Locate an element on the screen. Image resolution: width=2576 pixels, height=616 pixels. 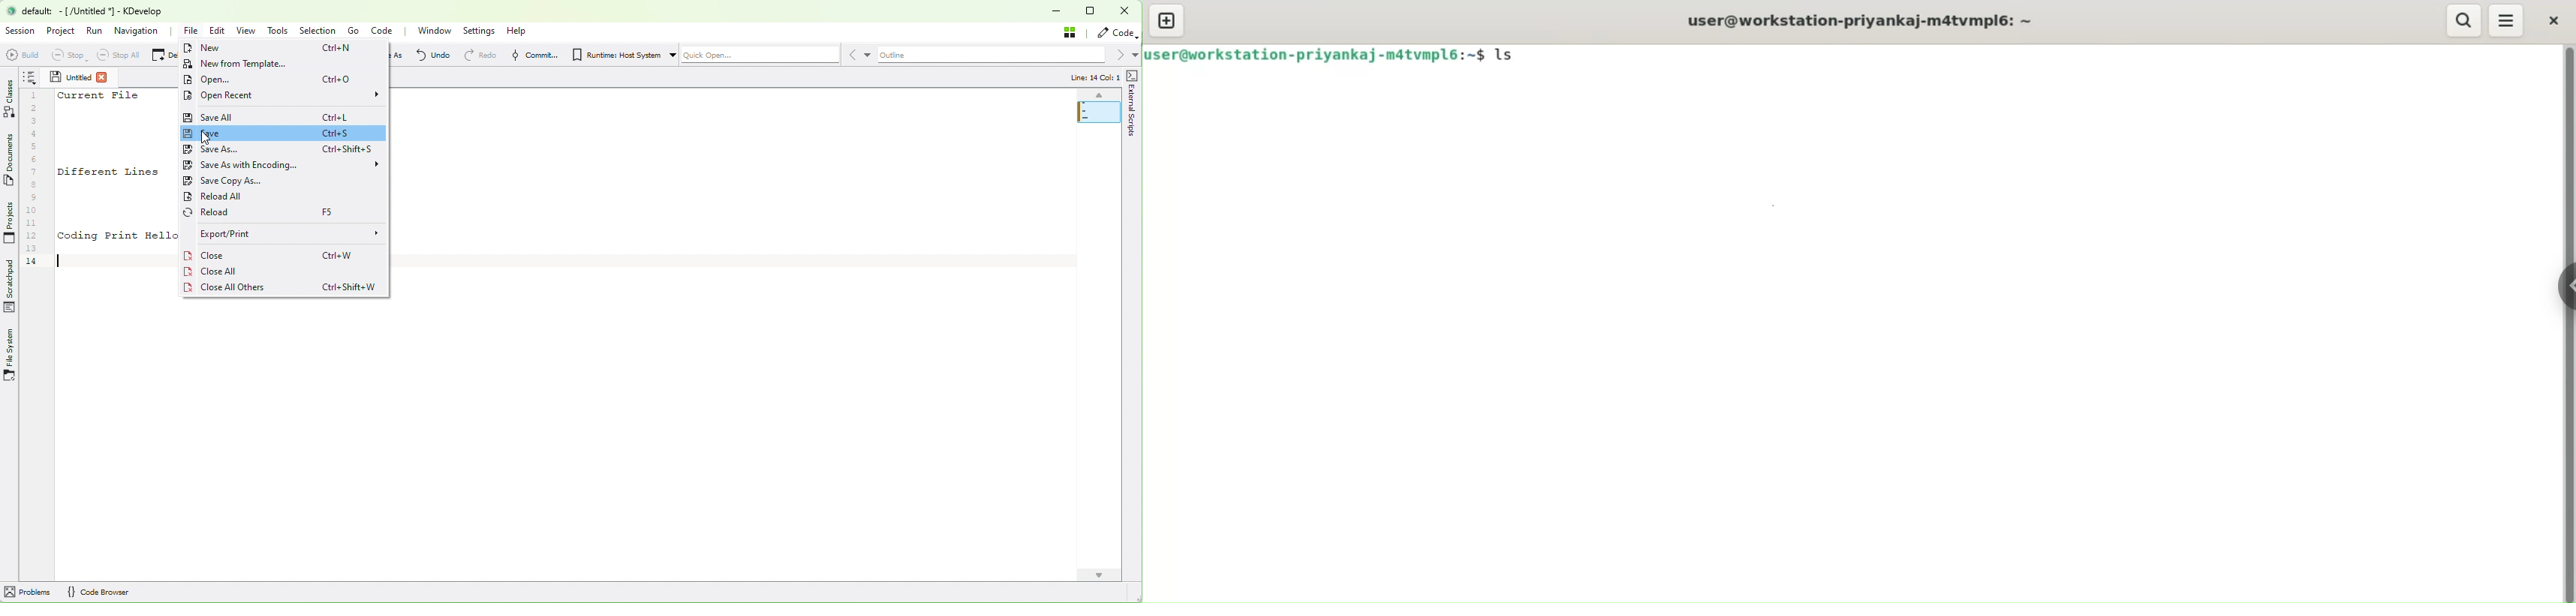
Navigation is located at coordinates (140, 33).